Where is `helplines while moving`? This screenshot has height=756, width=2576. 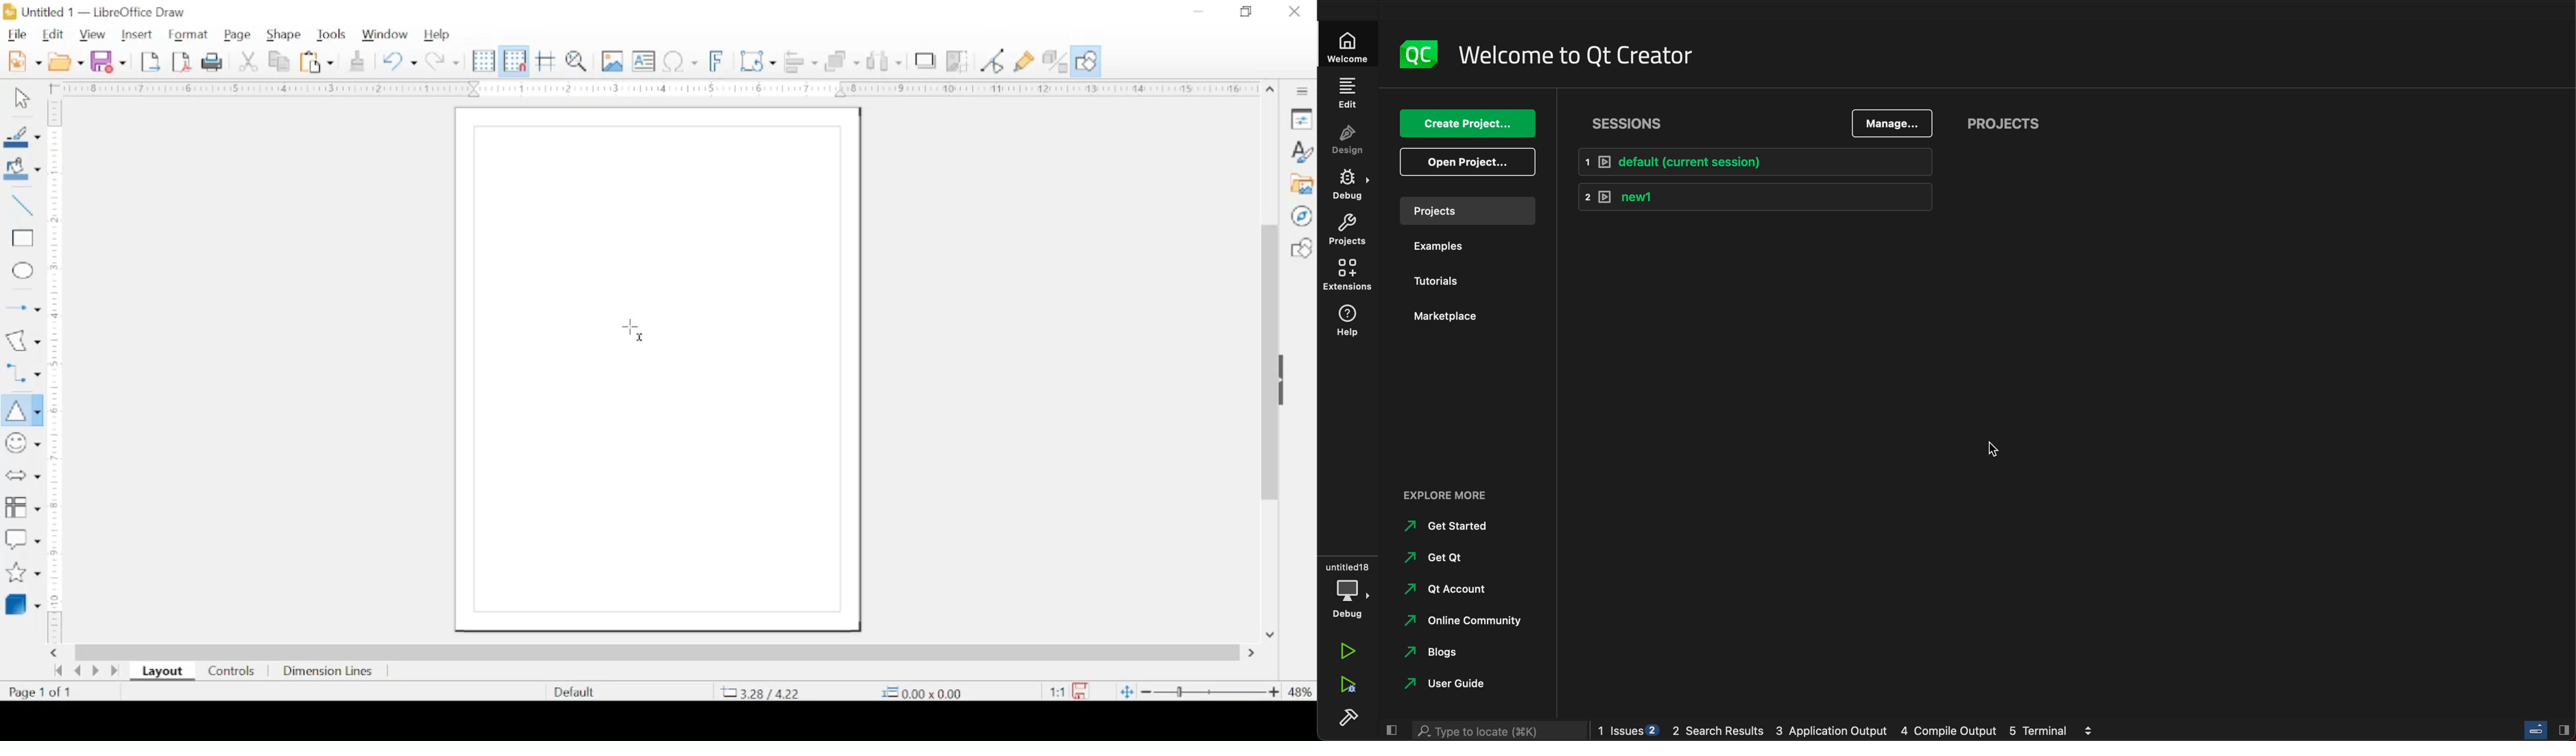
helplines while moving is located at coordinates (547, 61).